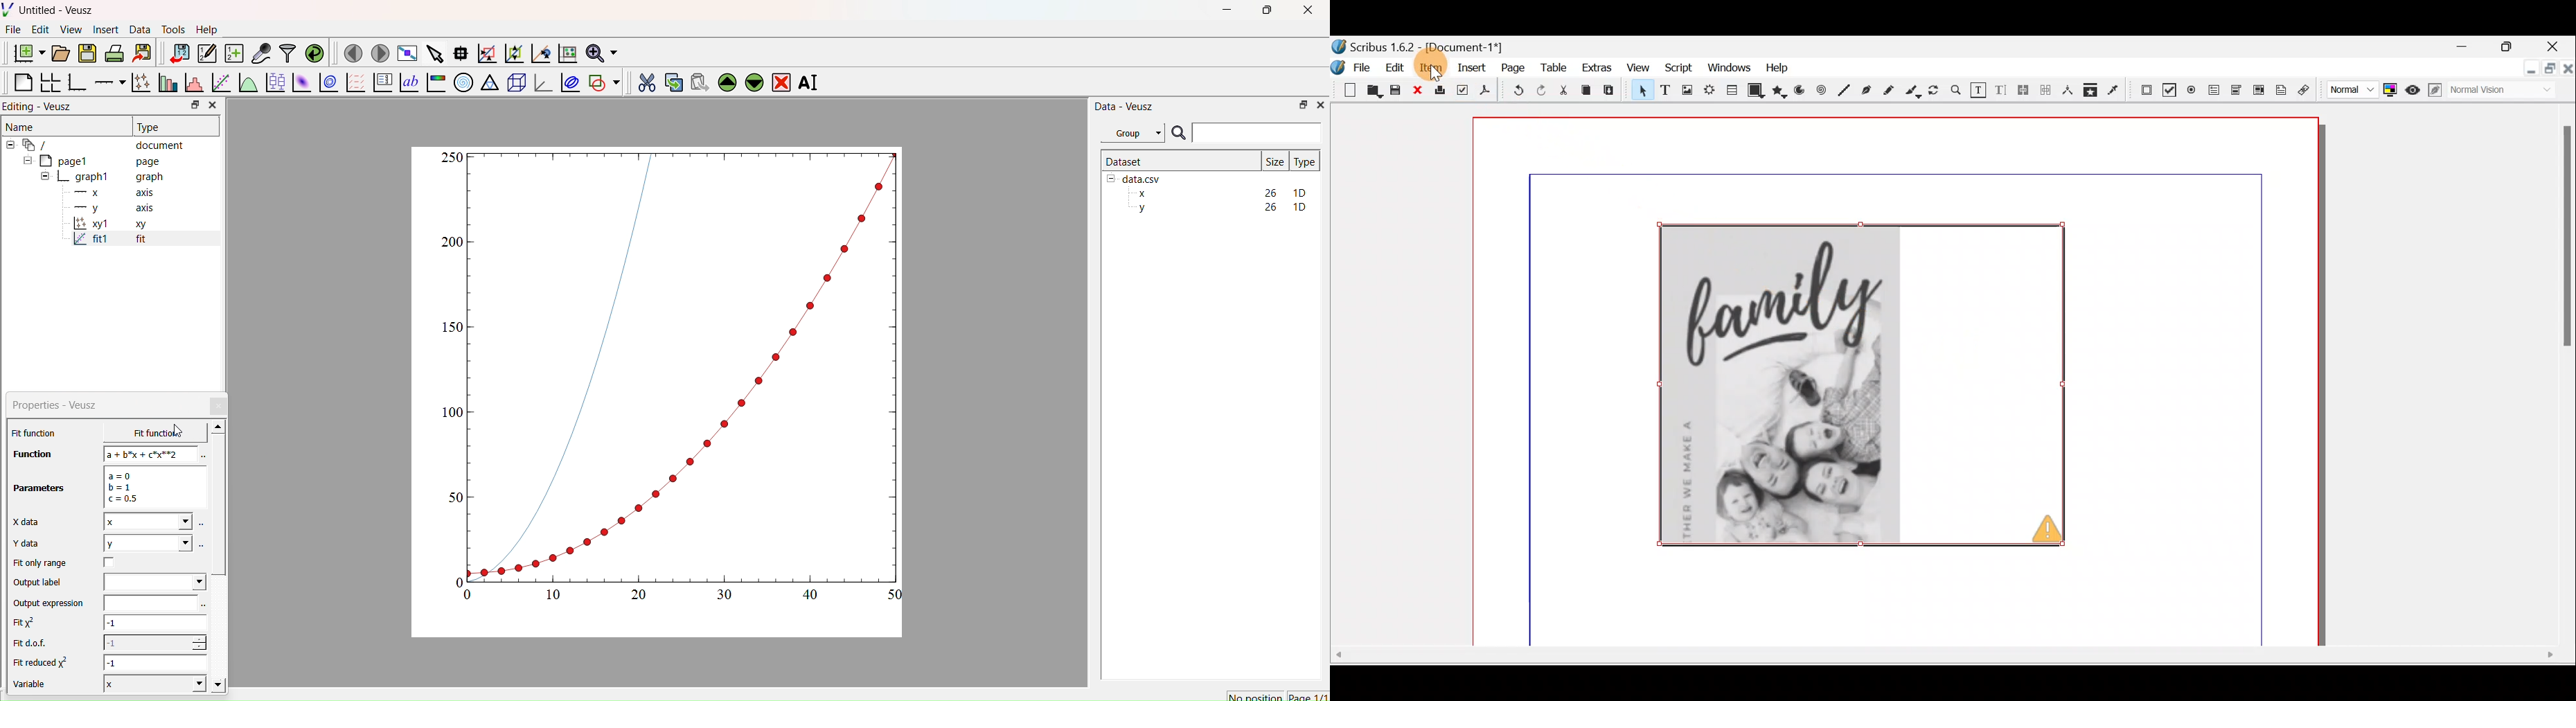 The image size is (2576, 728). Describe the element at coordinates (353, 53) in the screenshot. I see `Previous page` at that location.